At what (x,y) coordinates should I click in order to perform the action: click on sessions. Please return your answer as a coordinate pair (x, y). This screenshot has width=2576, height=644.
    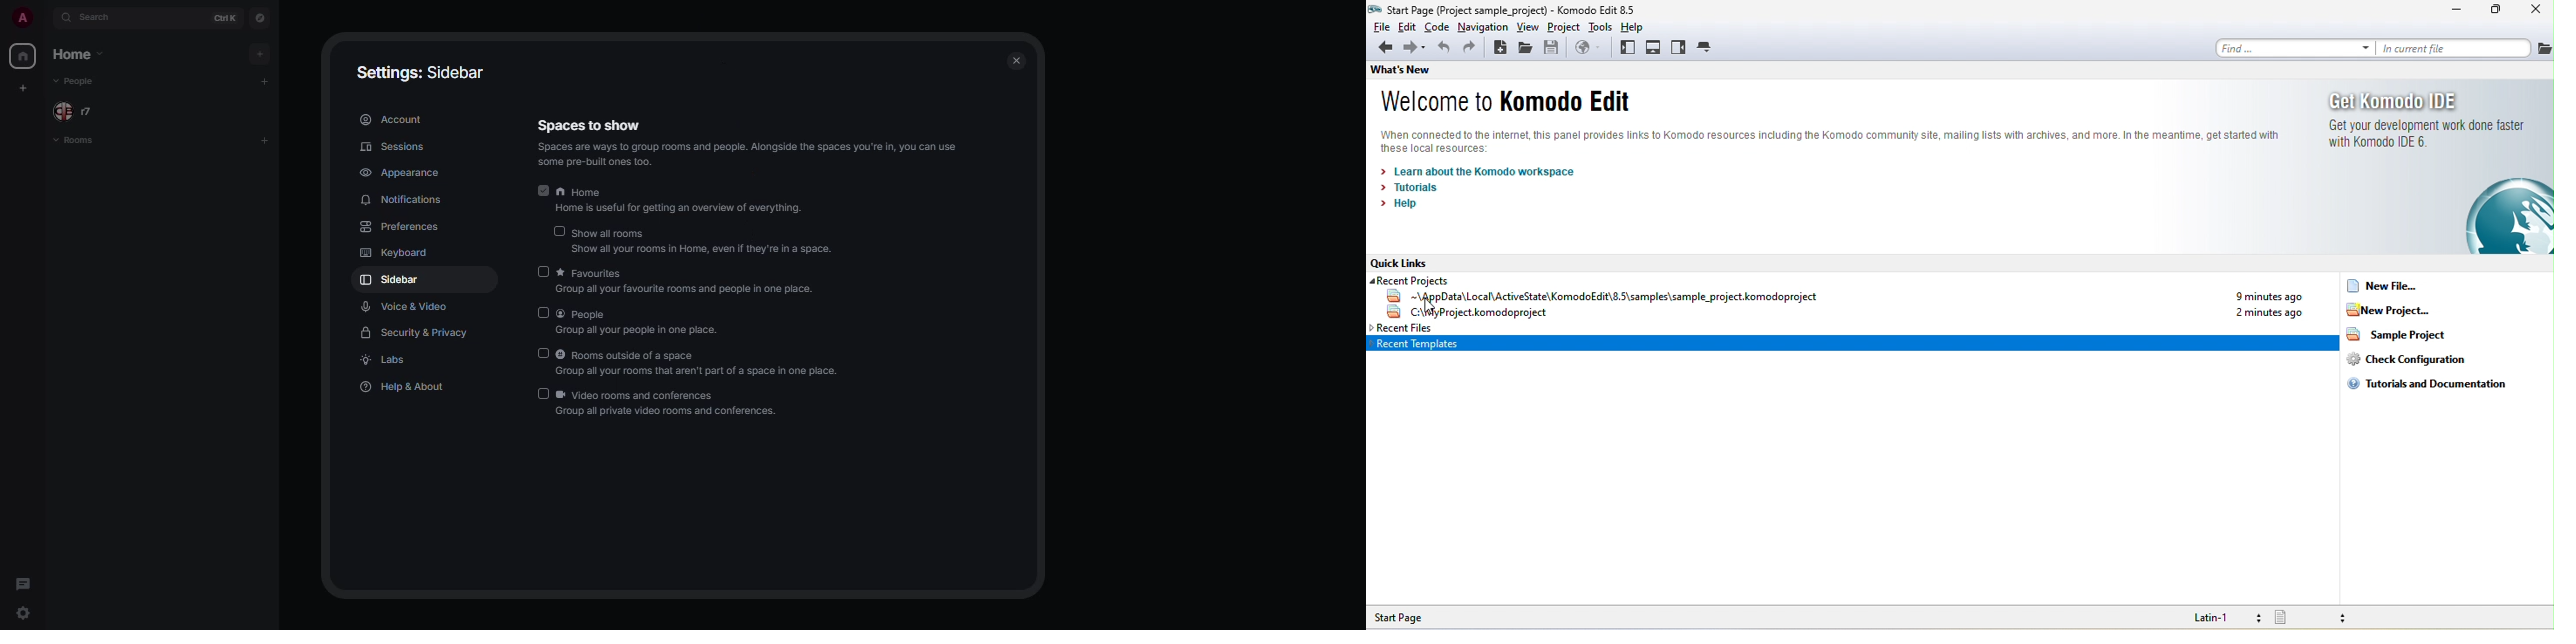
    Looking at the image, I should click on (395, 148).